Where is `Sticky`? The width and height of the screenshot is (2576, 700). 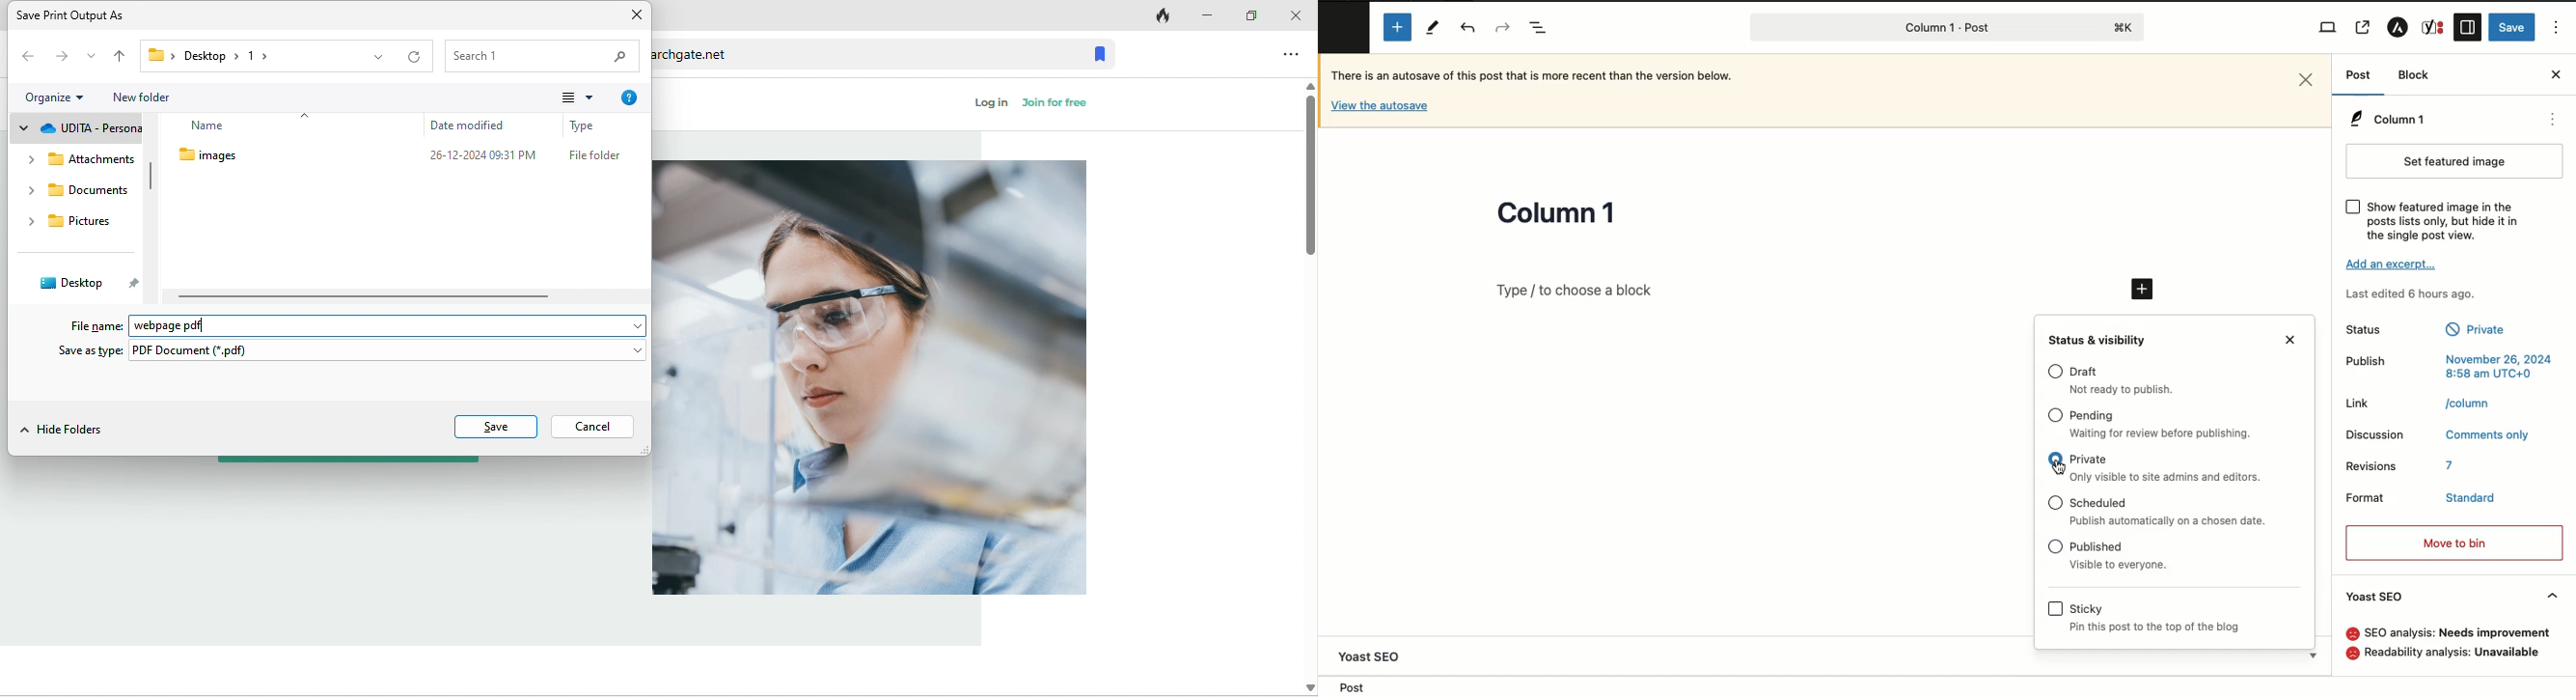 Sticky is located at coordinates (2164, 688).